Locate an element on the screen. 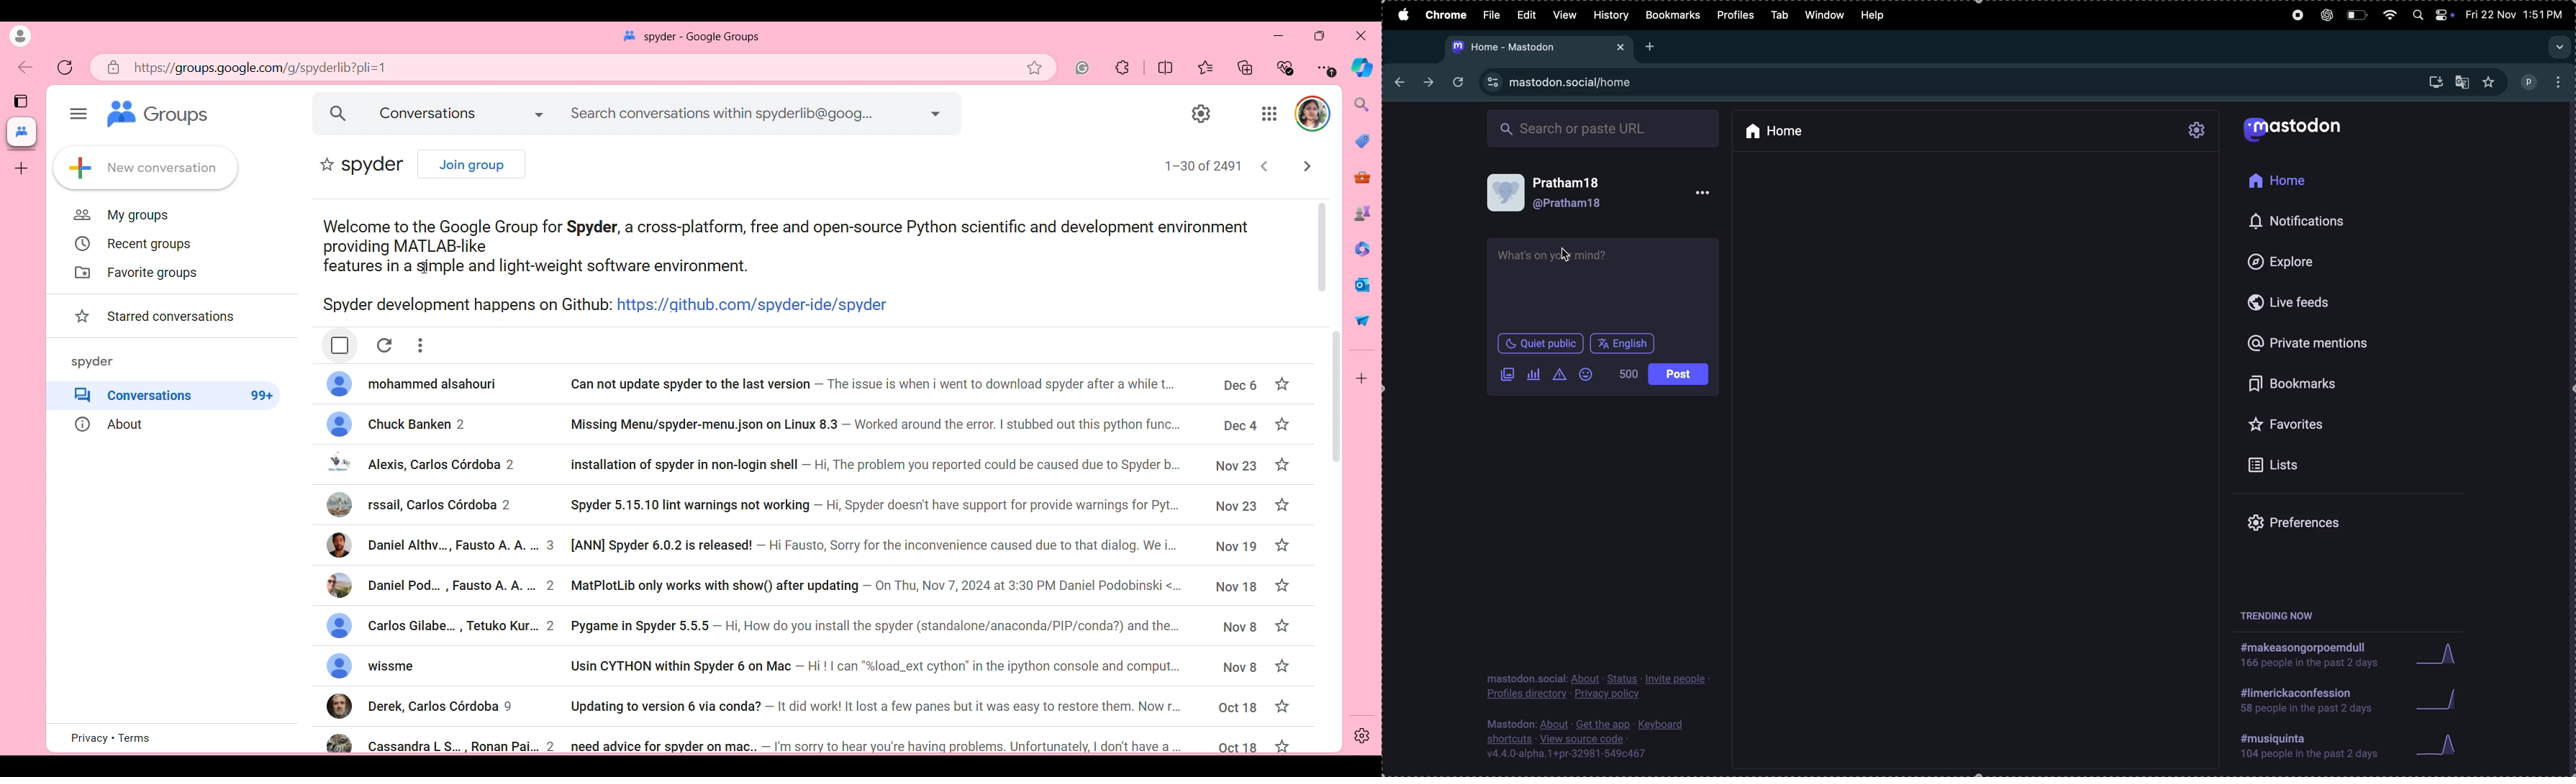 This screenshot has height=784, width=2576. Group name is located at coordinates (373, 165).